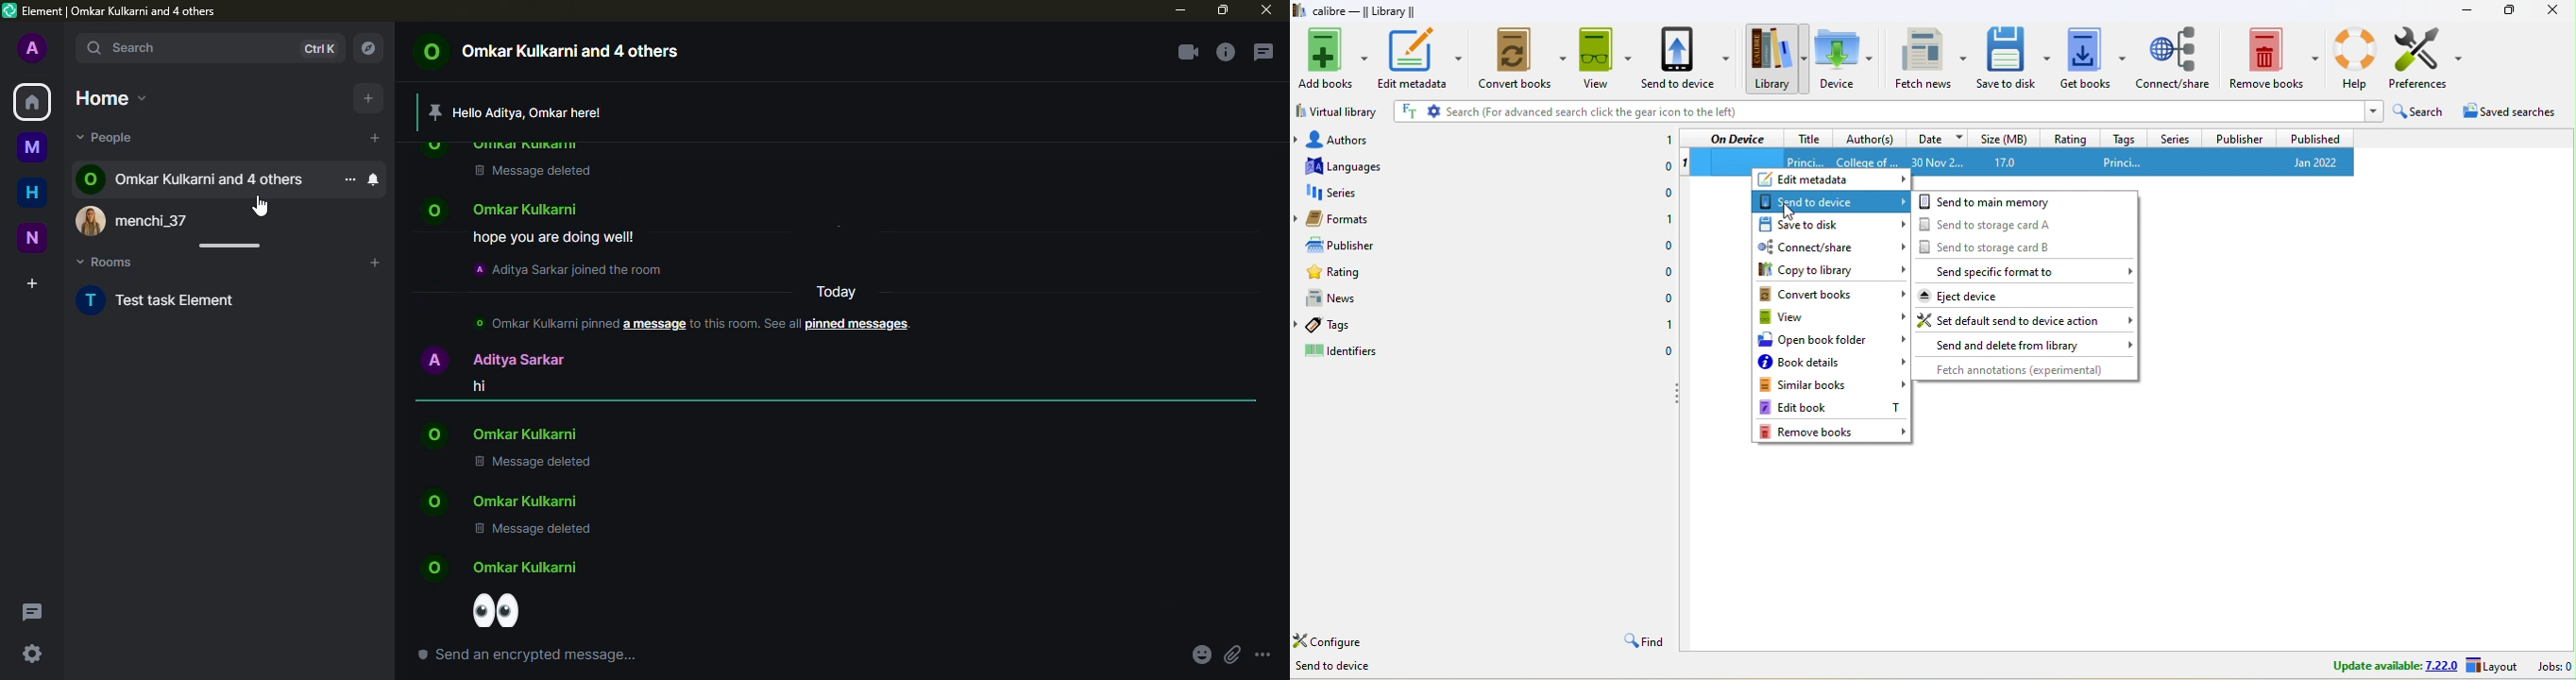 The height and width of the screenshot is (700, 2576). Describe the element at coordinates (1936, 137) in the screenshot. I see `date` at that location.